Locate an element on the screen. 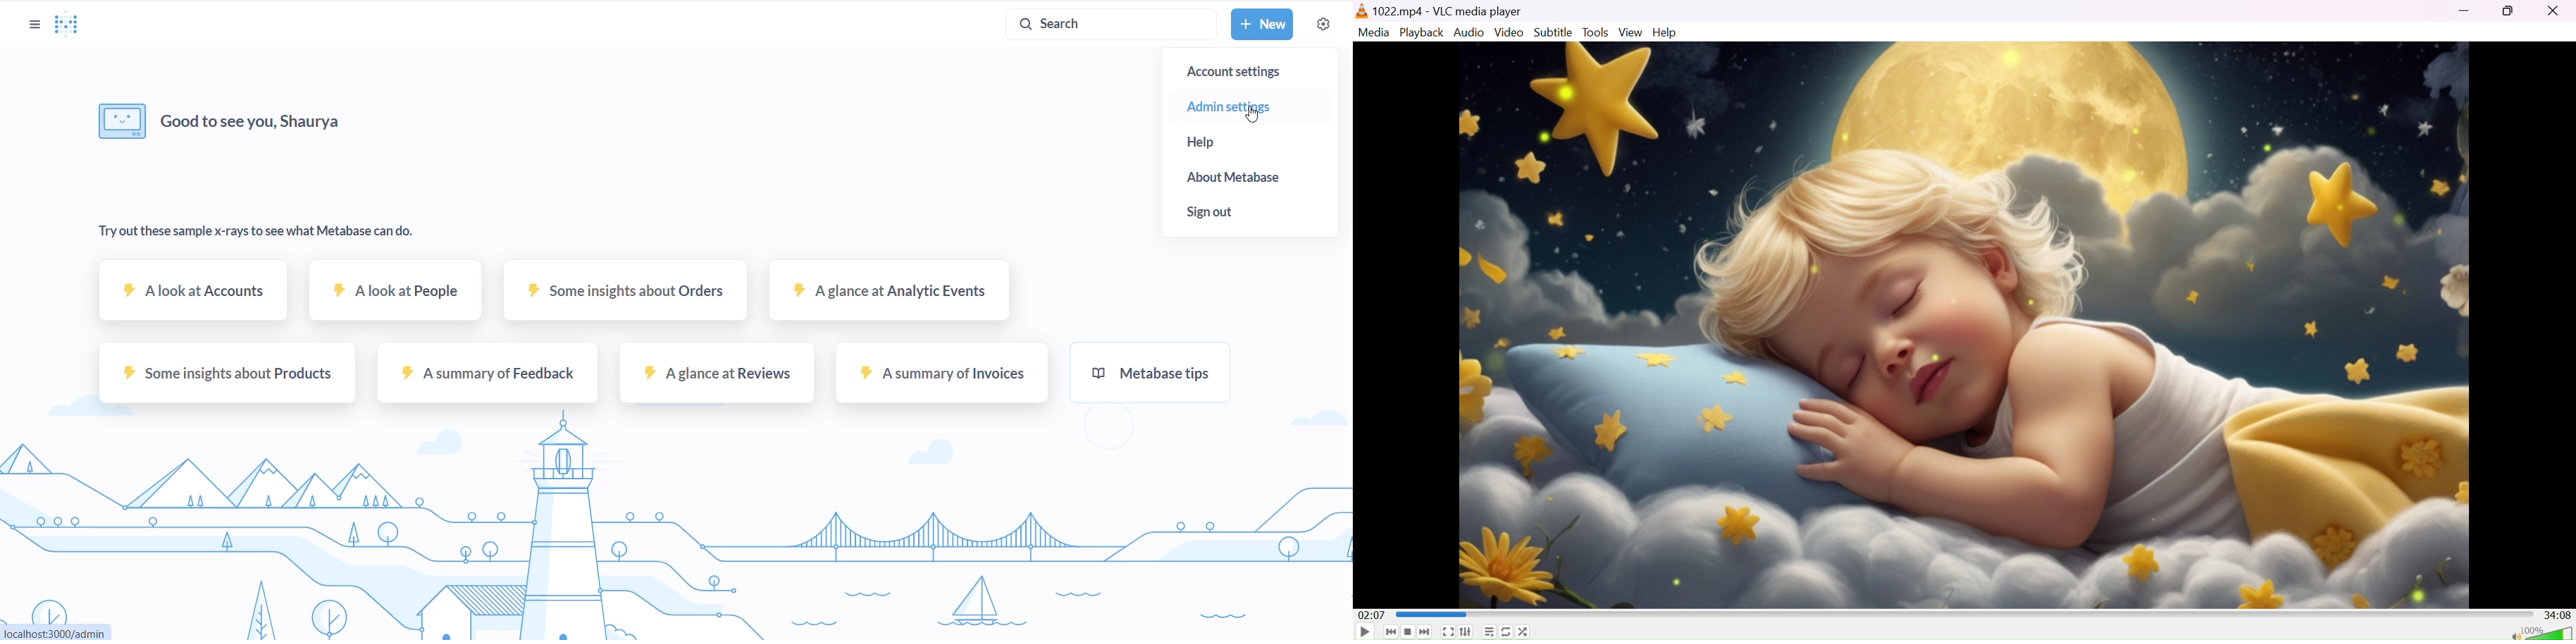 This screenshot has width=2576, height=644. search button is located at coordinates (1107, 24).